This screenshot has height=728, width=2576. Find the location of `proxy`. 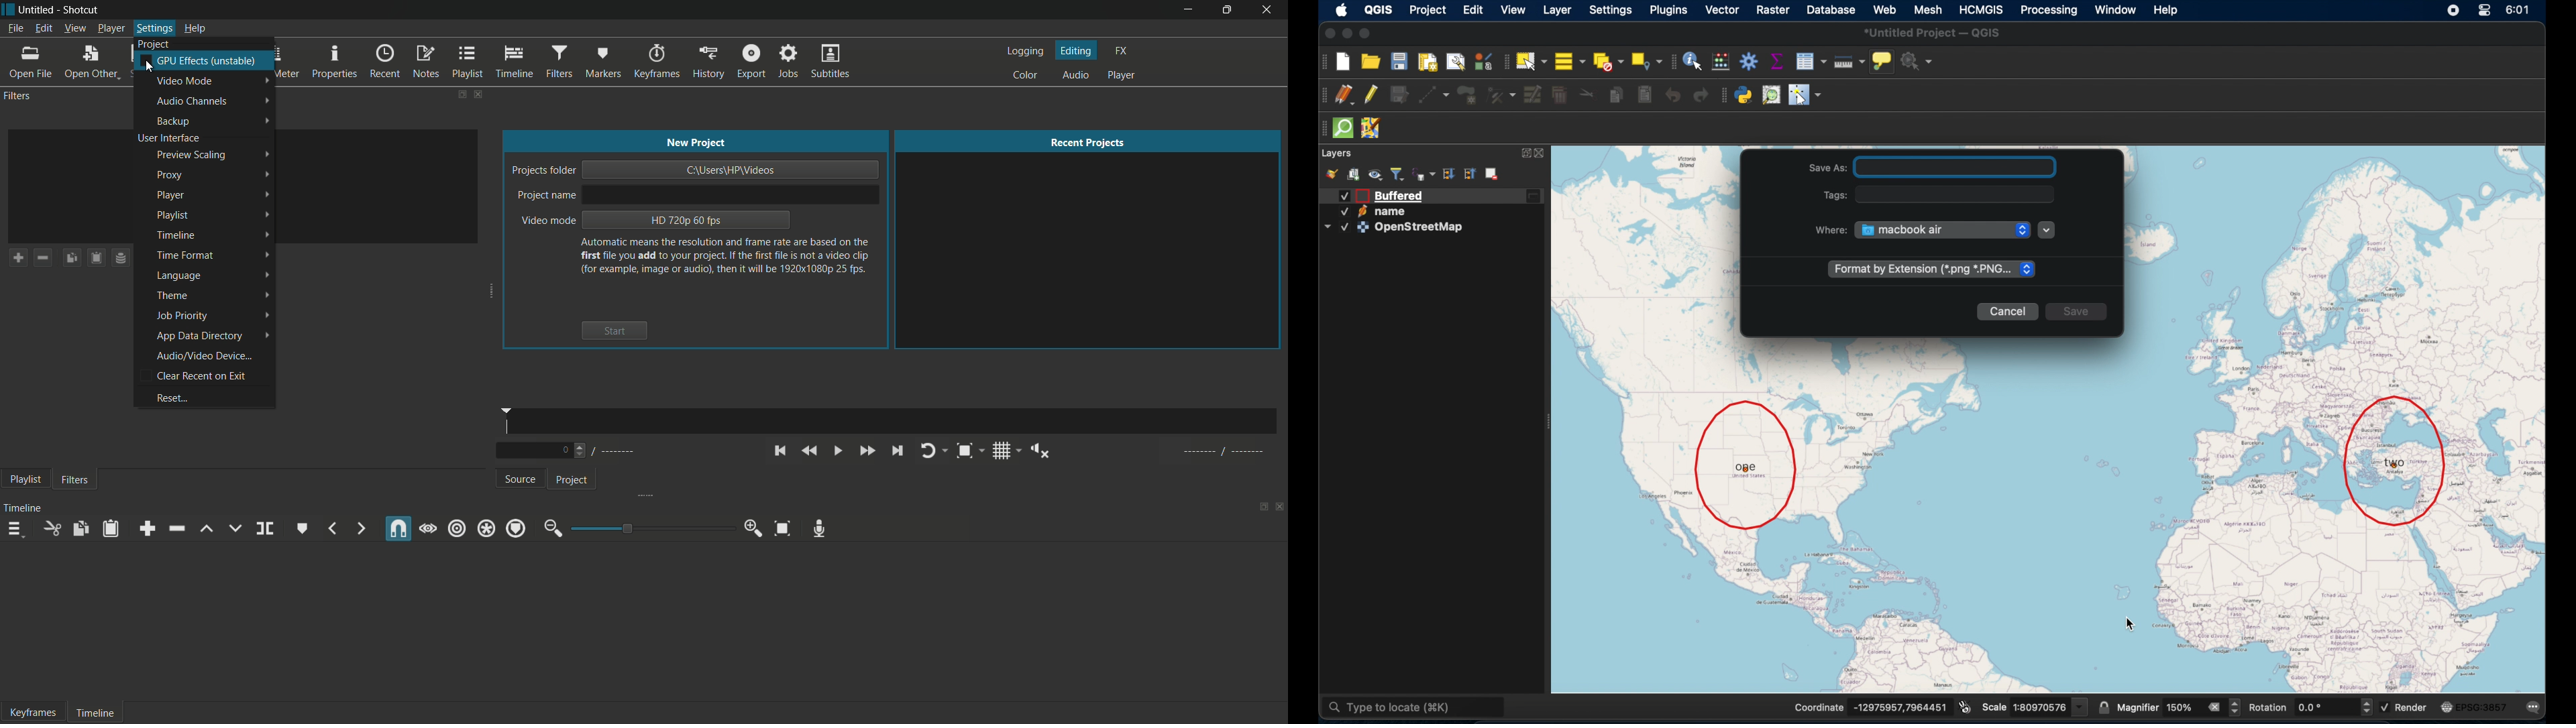

proxy is located at coordinates (168, 175).